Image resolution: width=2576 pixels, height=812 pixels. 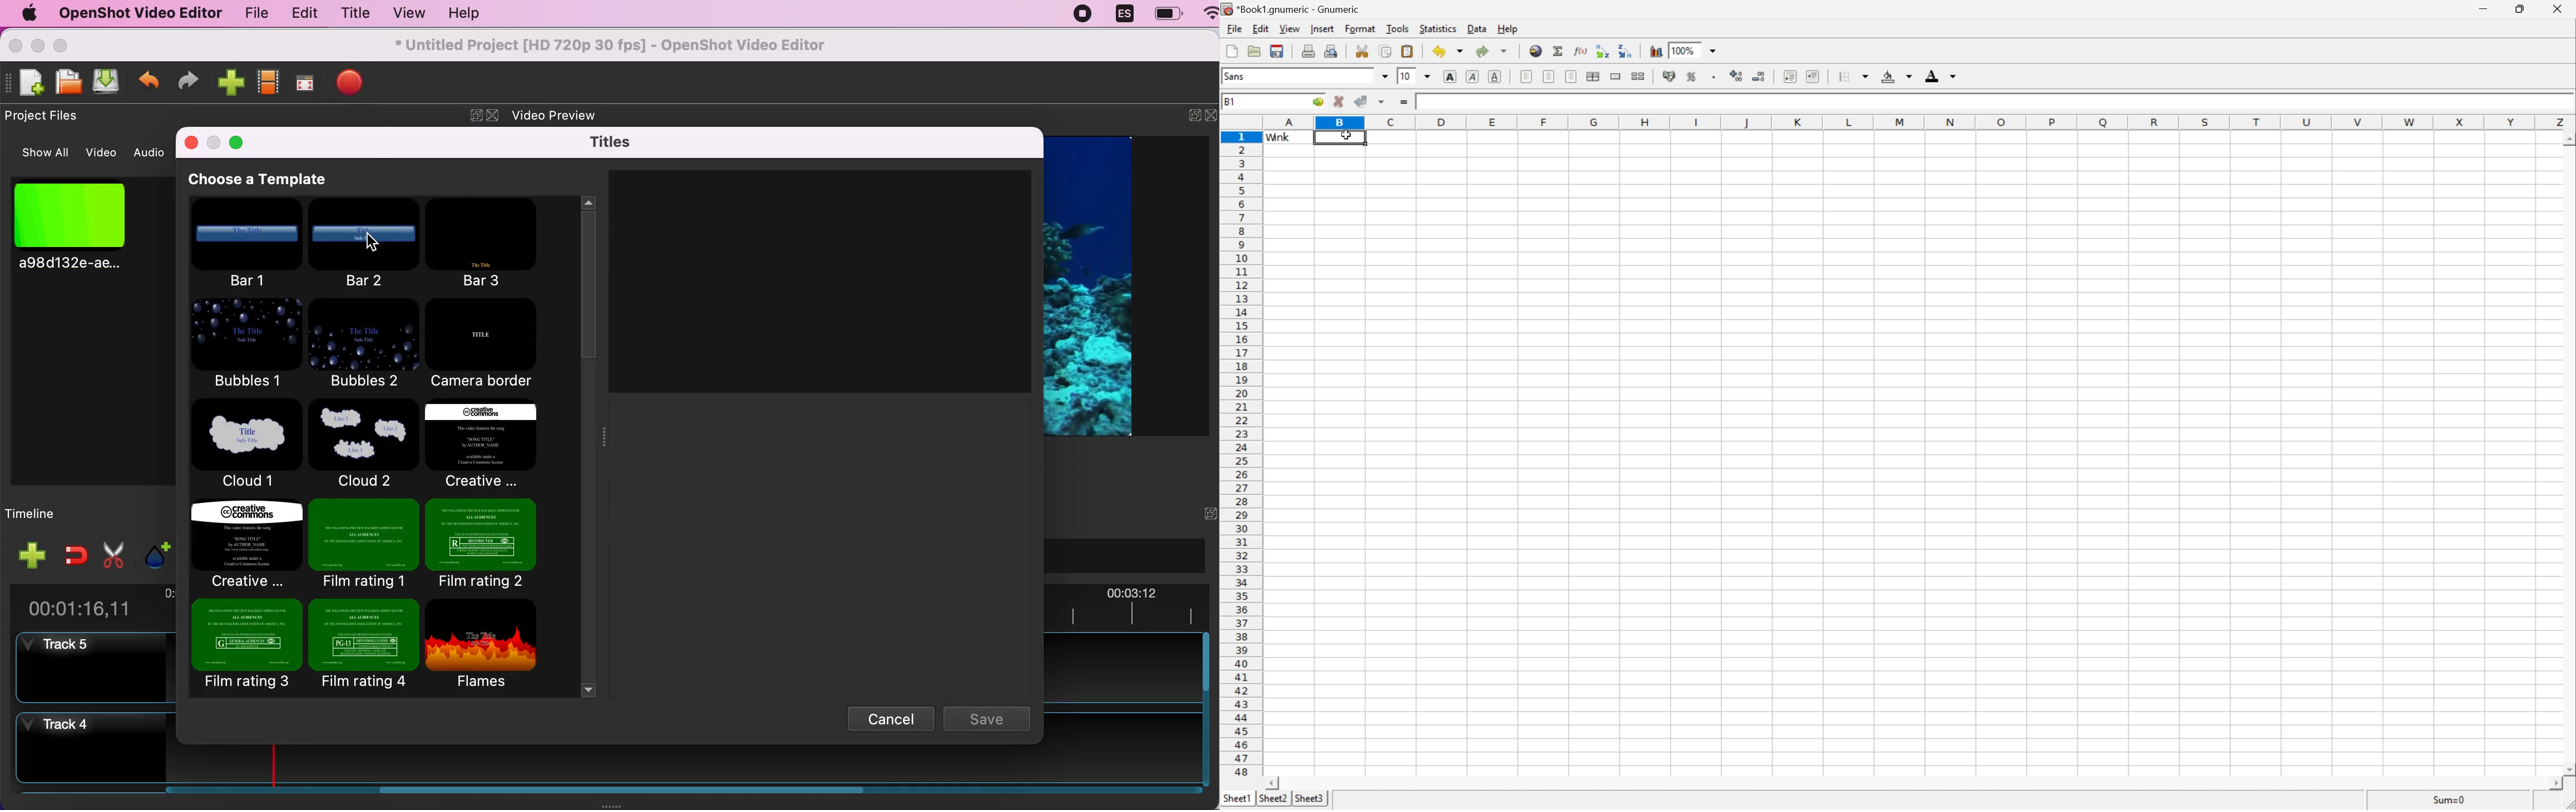 What do you see at coordinates (269, 81) in the screenshot?
I see `choose profile` at bounding box center [269, 81].